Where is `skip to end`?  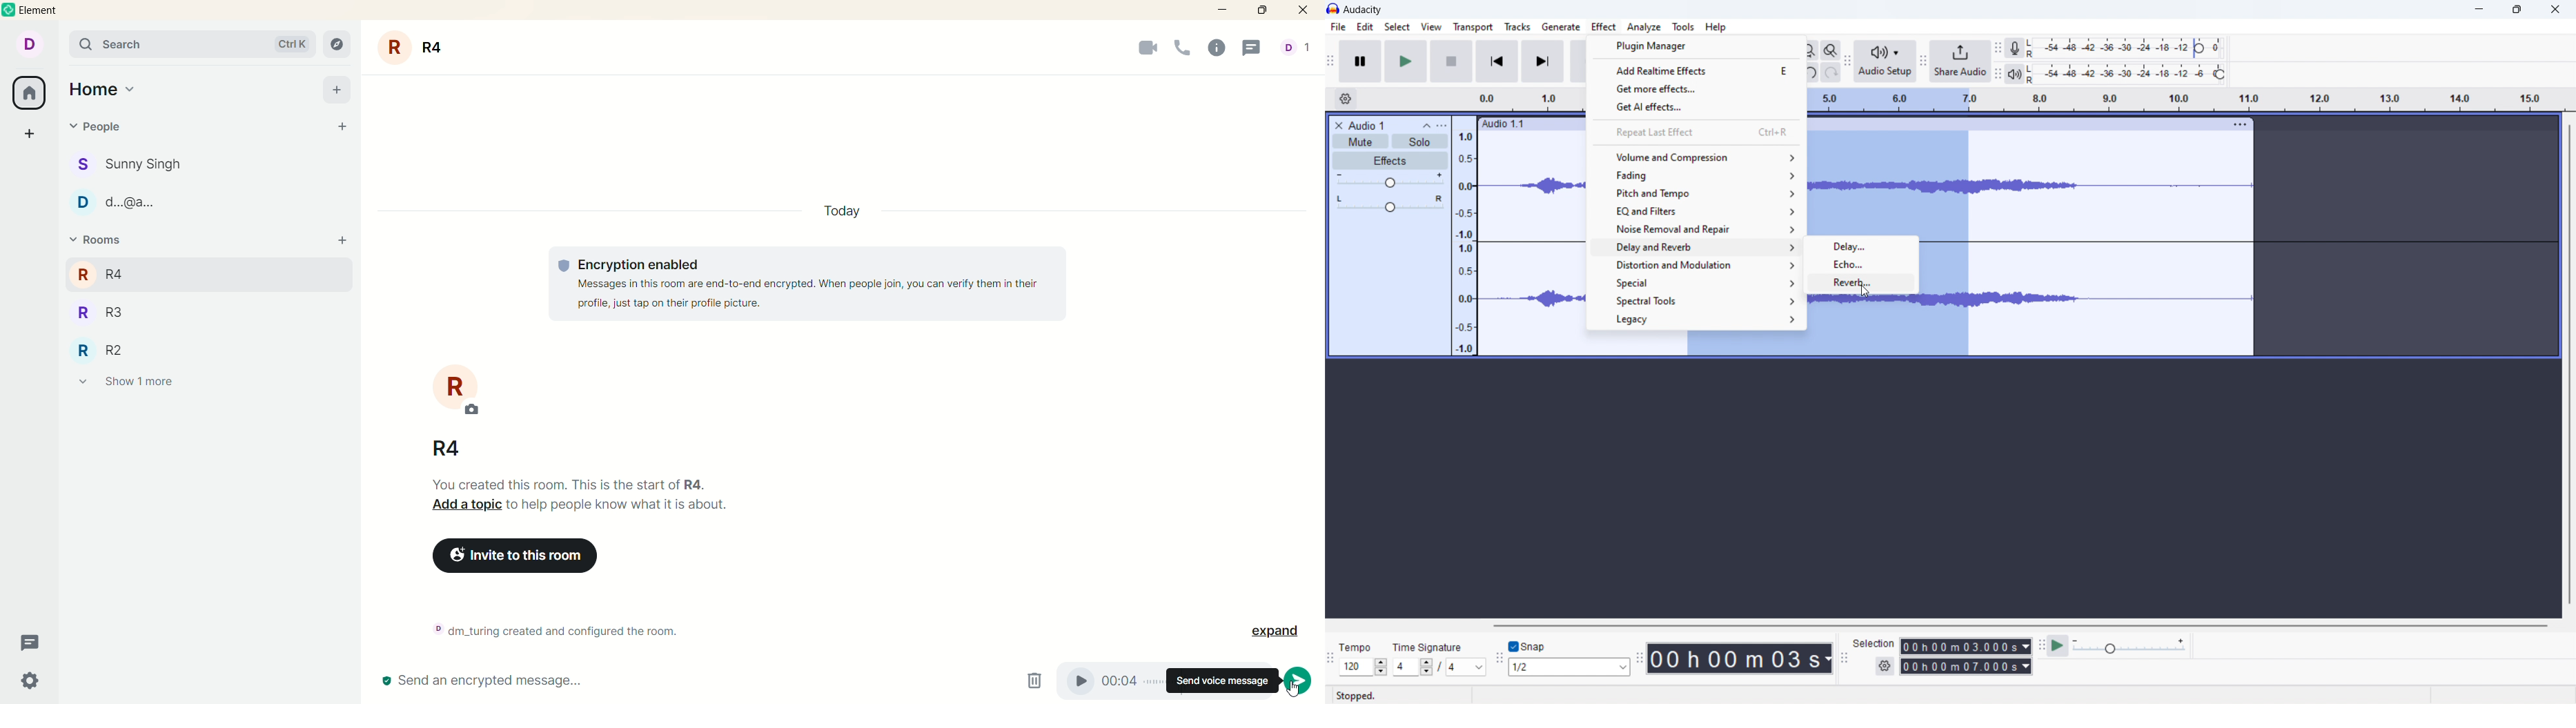 skip to end is located at coordinates (1542, 62).